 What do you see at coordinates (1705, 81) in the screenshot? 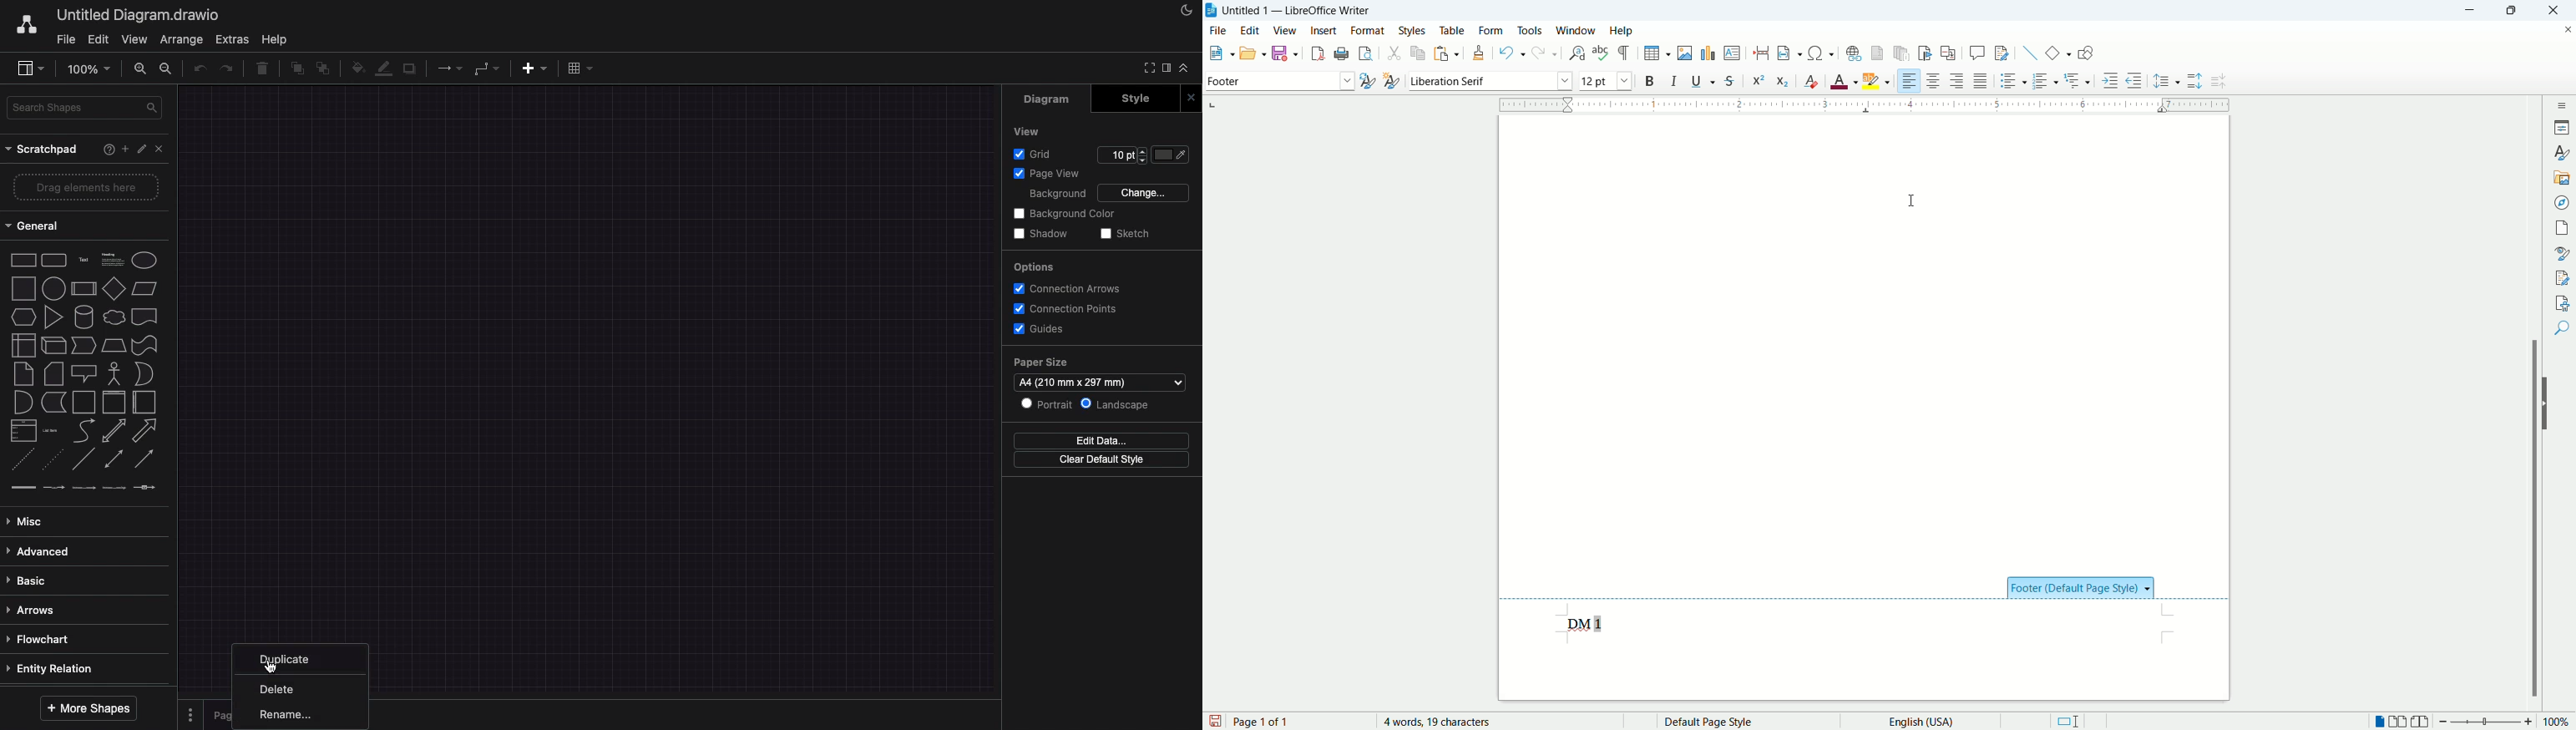
I see `underline` at bounding box center [1705, 81].